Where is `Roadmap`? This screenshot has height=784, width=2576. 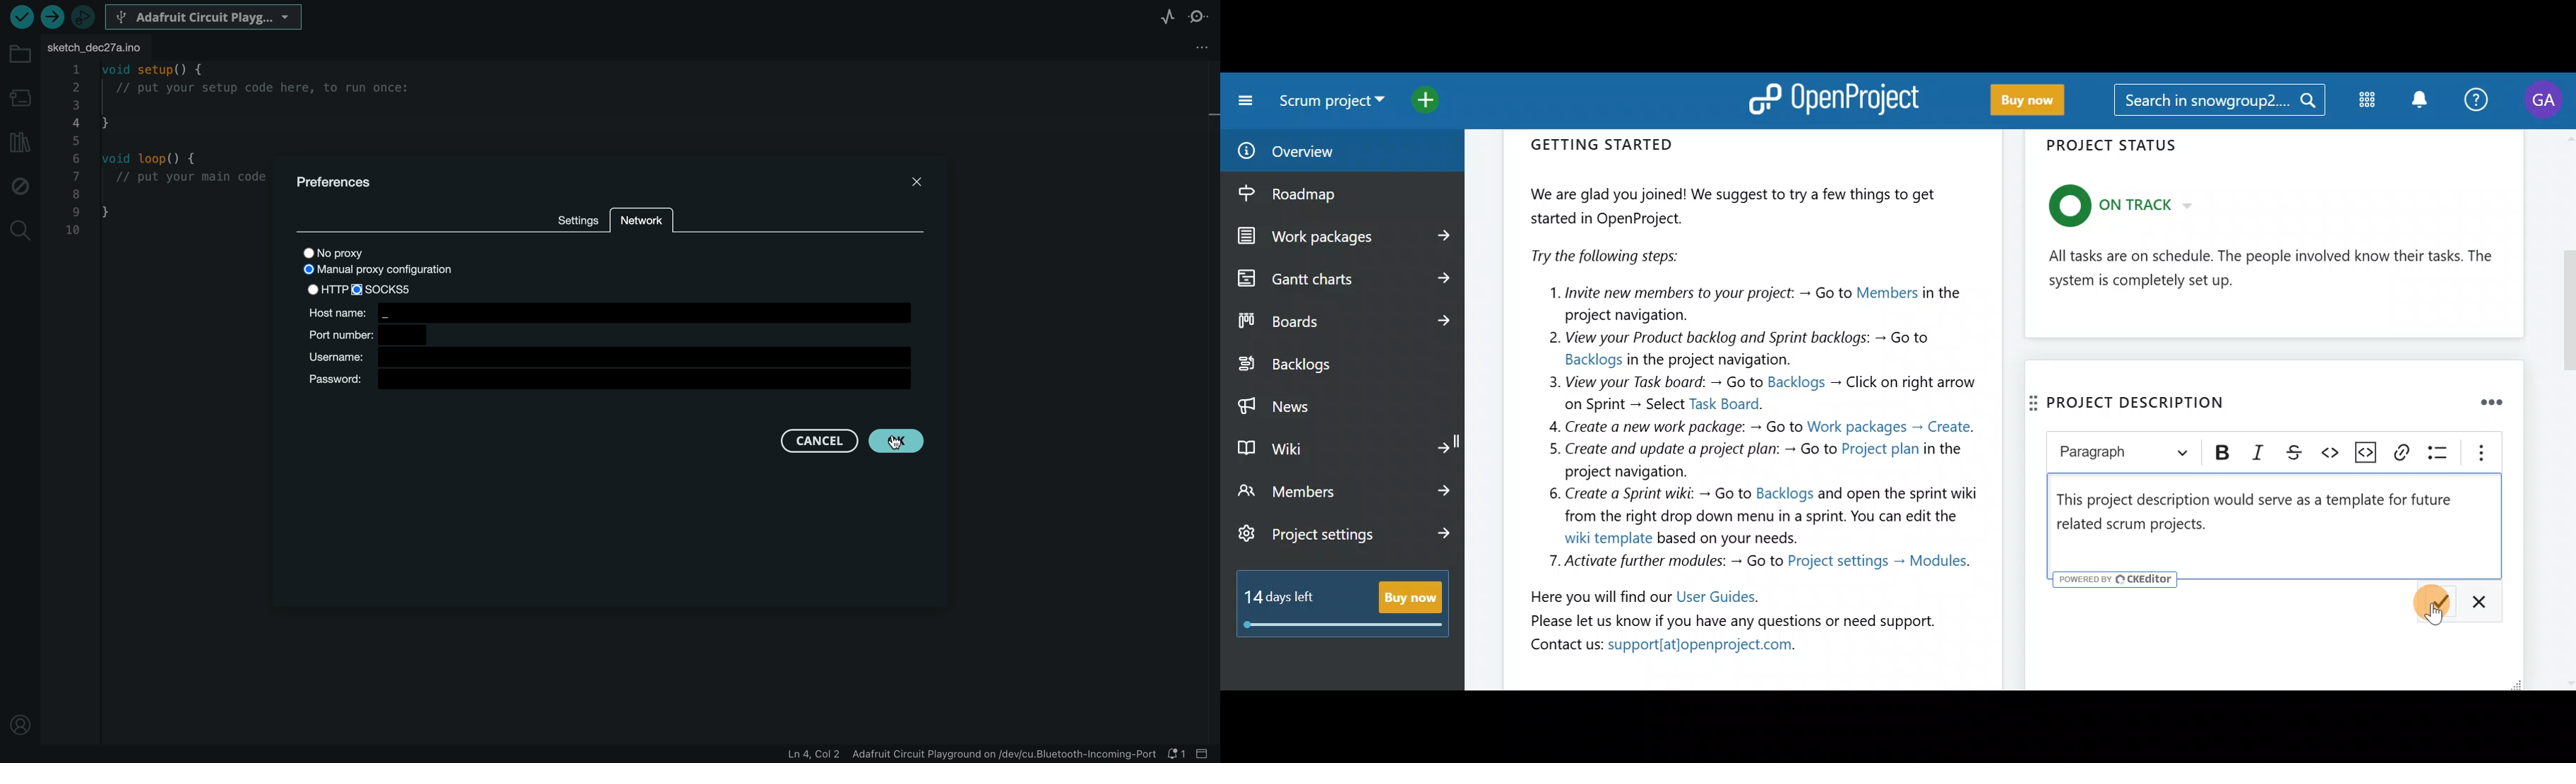
Roadmap is located at coordinates (1318, 194).